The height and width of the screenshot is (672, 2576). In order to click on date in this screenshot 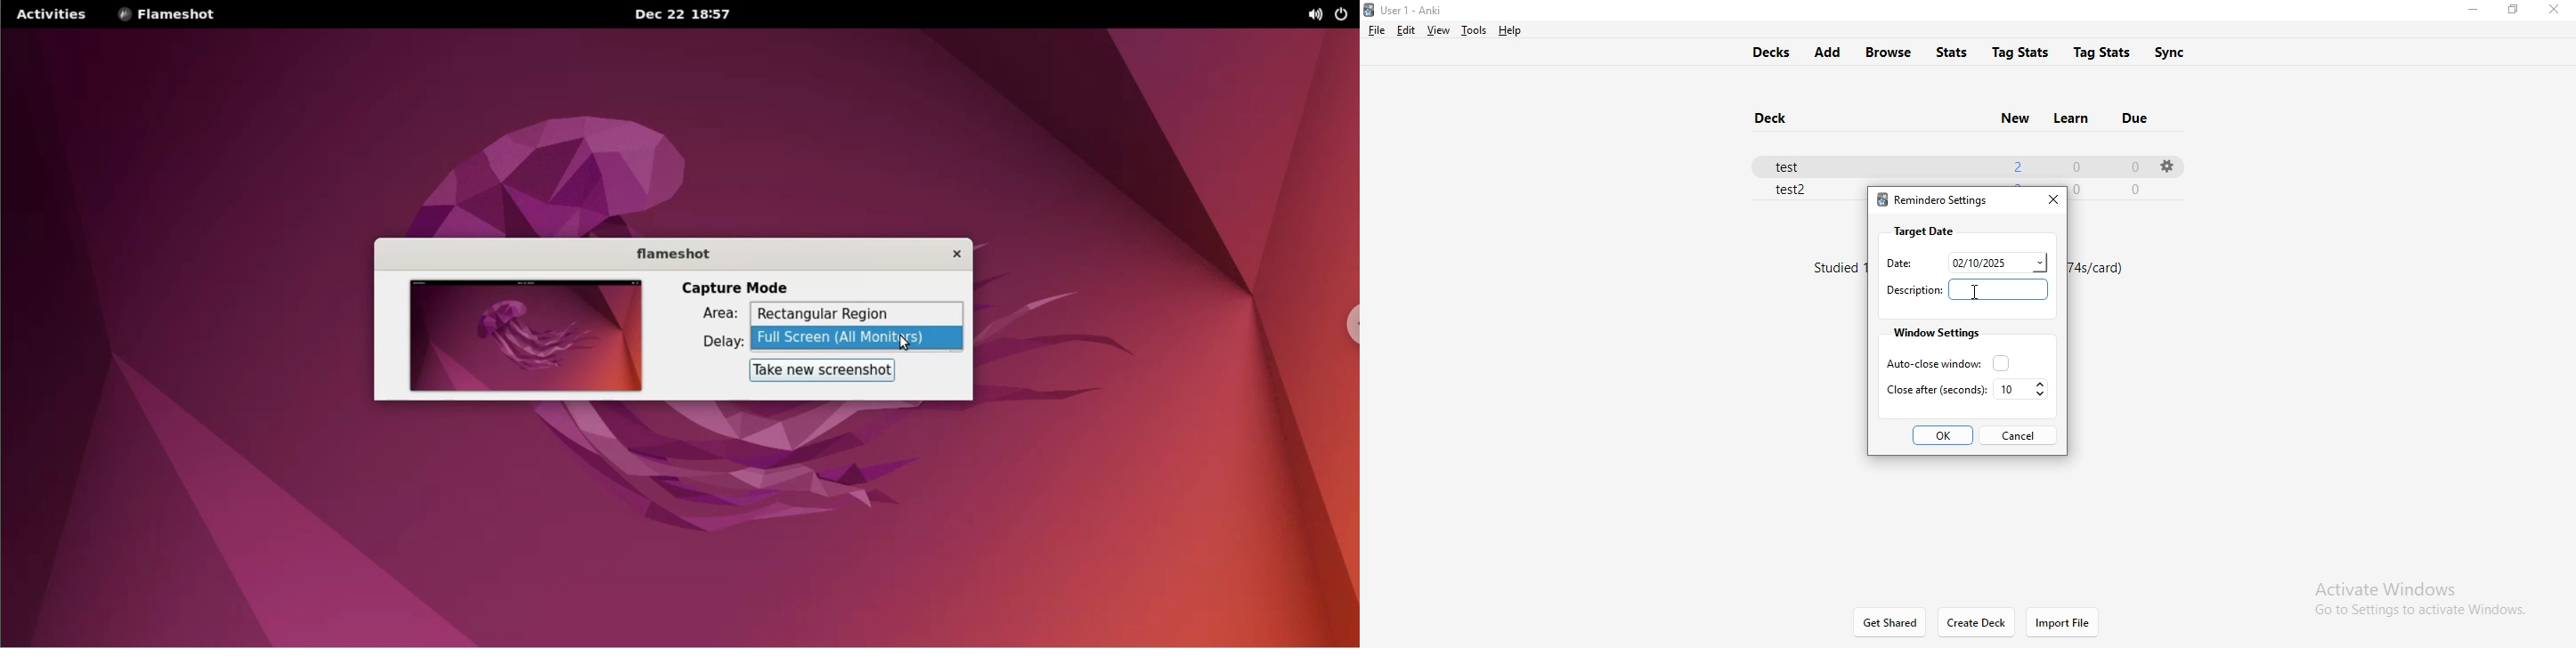, I will do `click(1997, 261)`.